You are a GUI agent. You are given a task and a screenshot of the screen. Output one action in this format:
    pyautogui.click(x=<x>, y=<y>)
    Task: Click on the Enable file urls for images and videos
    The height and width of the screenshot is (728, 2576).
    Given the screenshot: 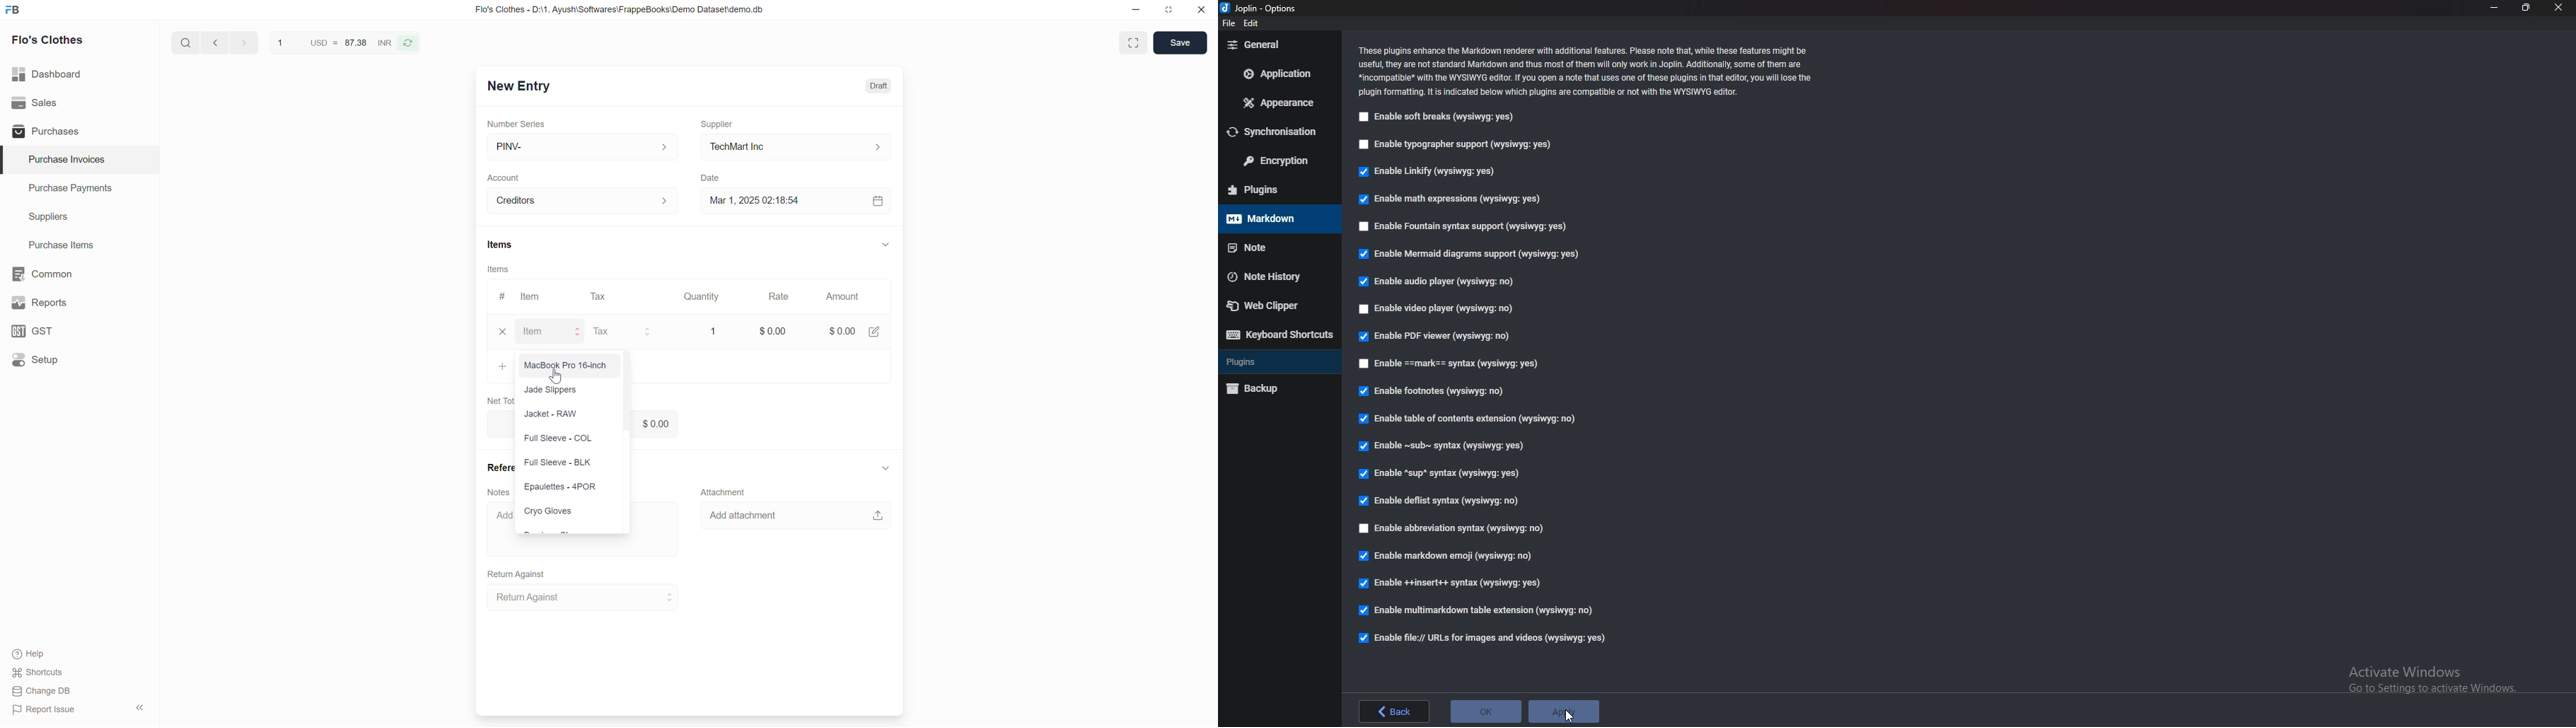 What is the action you would take?
    pyautogui.click(x=1490, y=639)
    